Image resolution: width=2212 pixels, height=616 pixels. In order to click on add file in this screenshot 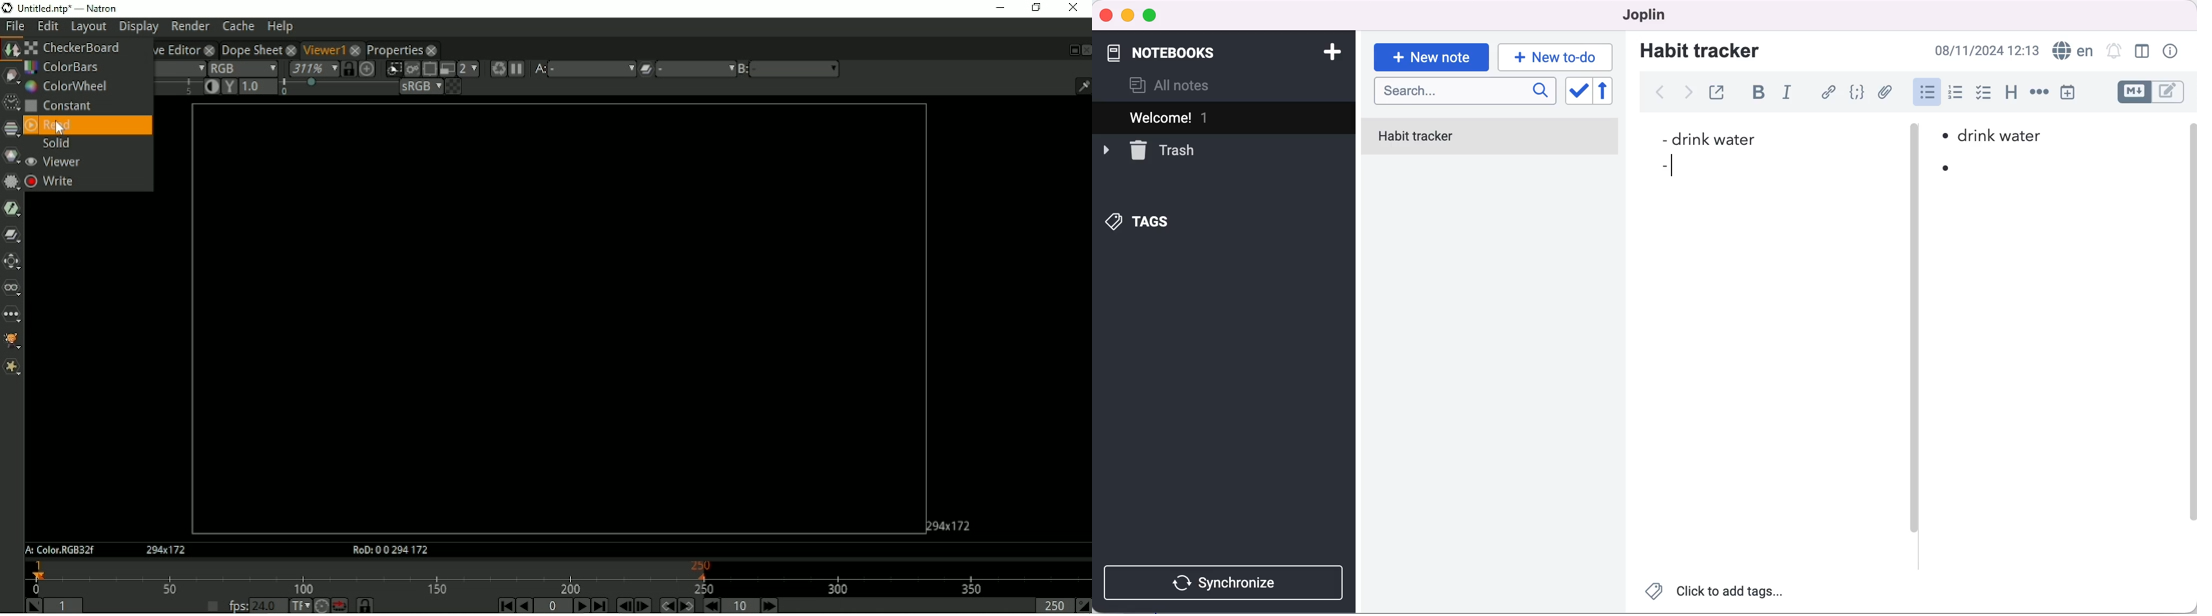, I will do `click(1888, 94)`.